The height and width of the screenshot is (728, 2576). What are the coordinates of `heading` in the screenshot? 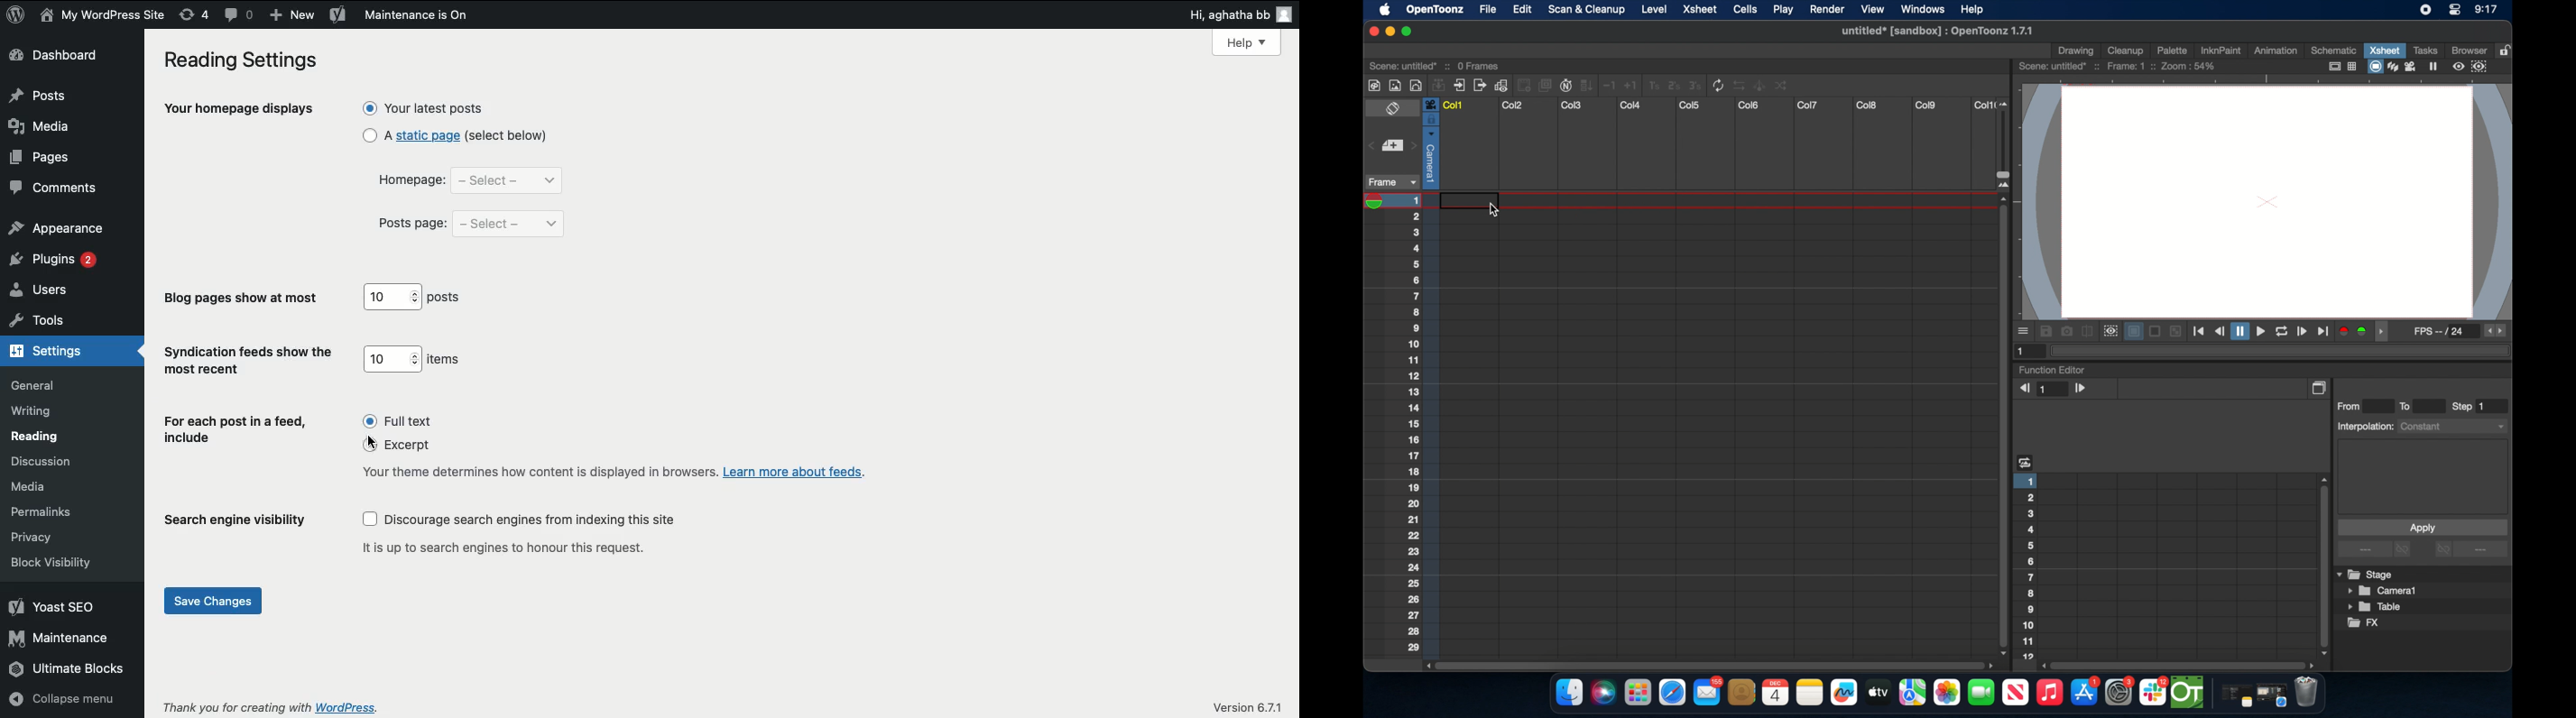 It's located at (2025, 461).